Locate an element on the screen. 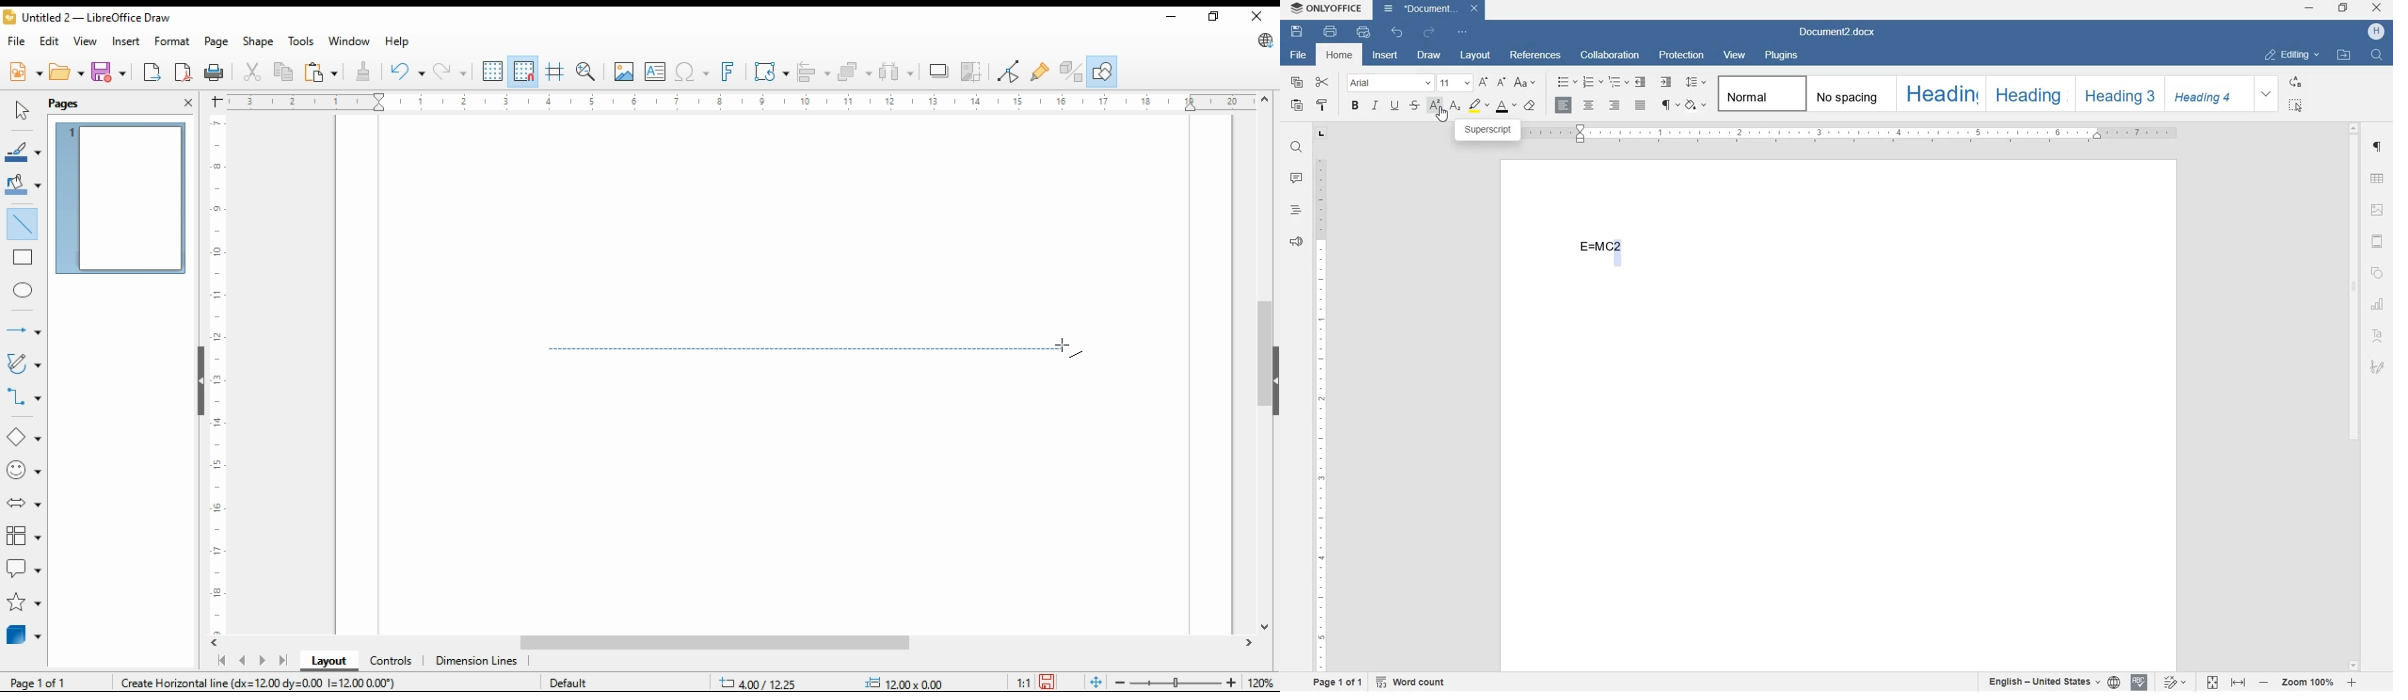  select at least three objects to distribute is located at coordinates (896, 72).